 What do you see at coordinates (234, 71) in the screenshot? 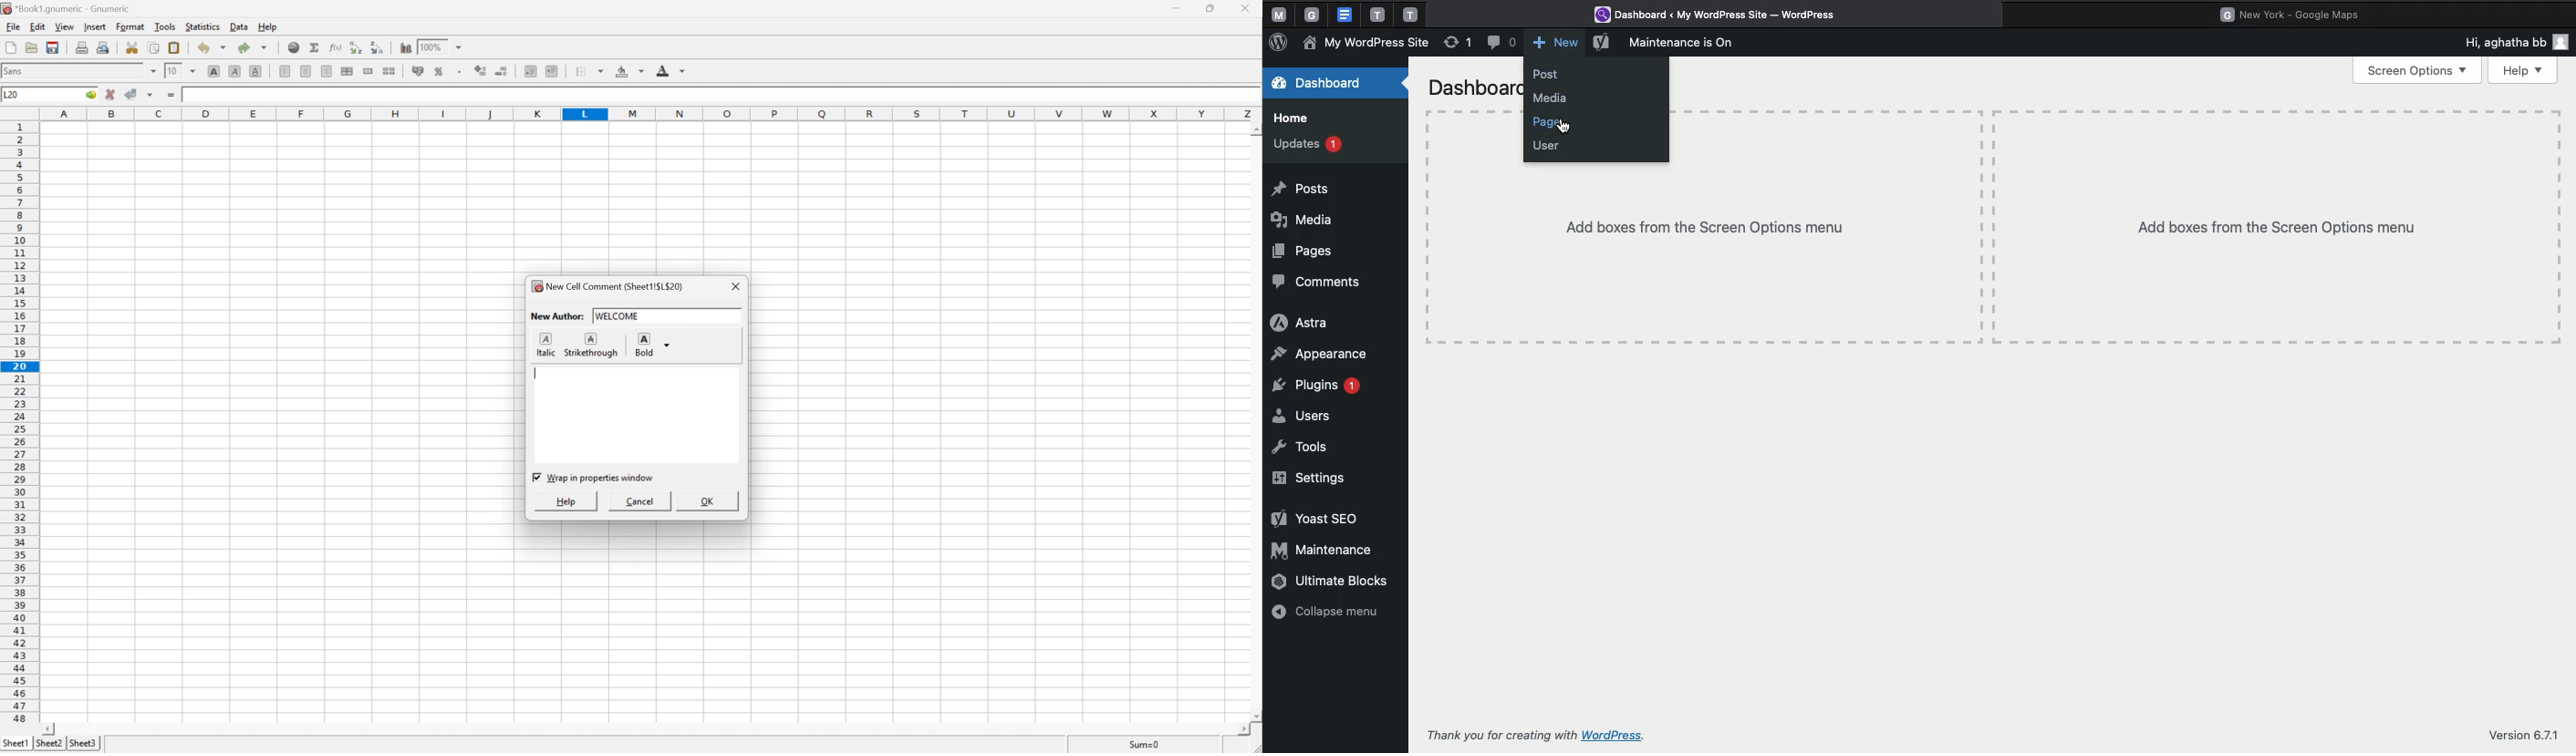
I see `Italic` at bounding box center [234, 71].